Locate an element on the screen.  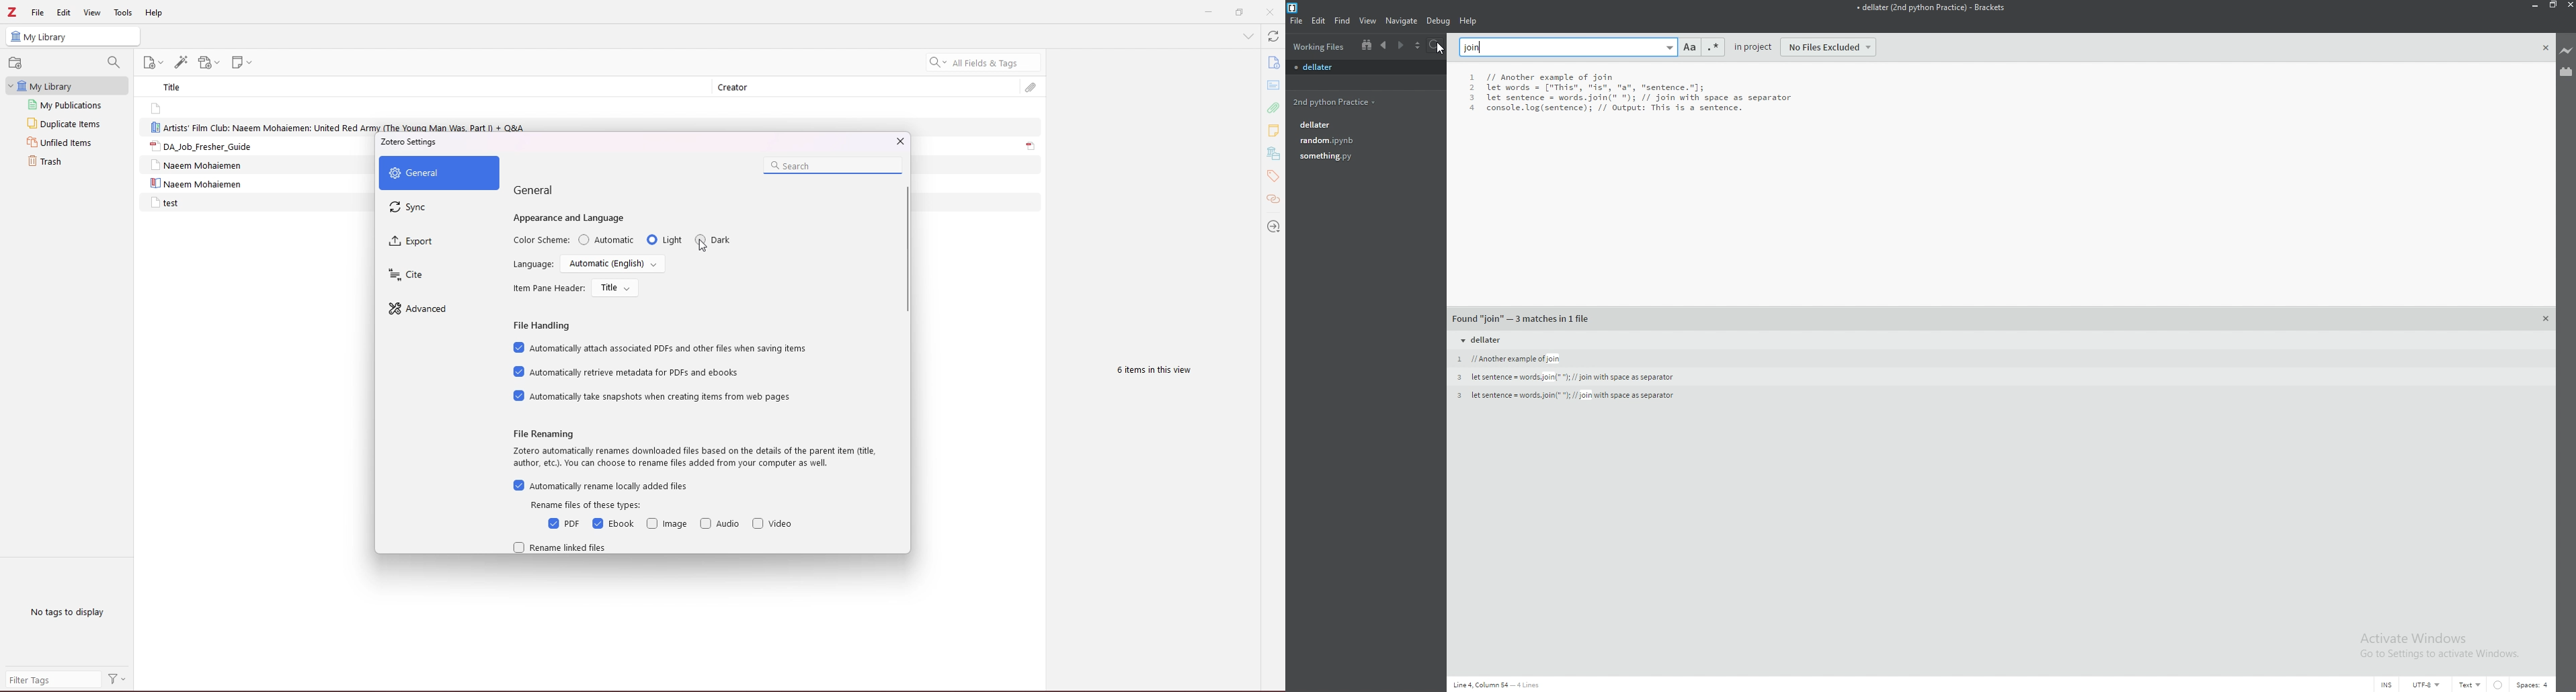
dellater is located at coordinates (1484, 340).